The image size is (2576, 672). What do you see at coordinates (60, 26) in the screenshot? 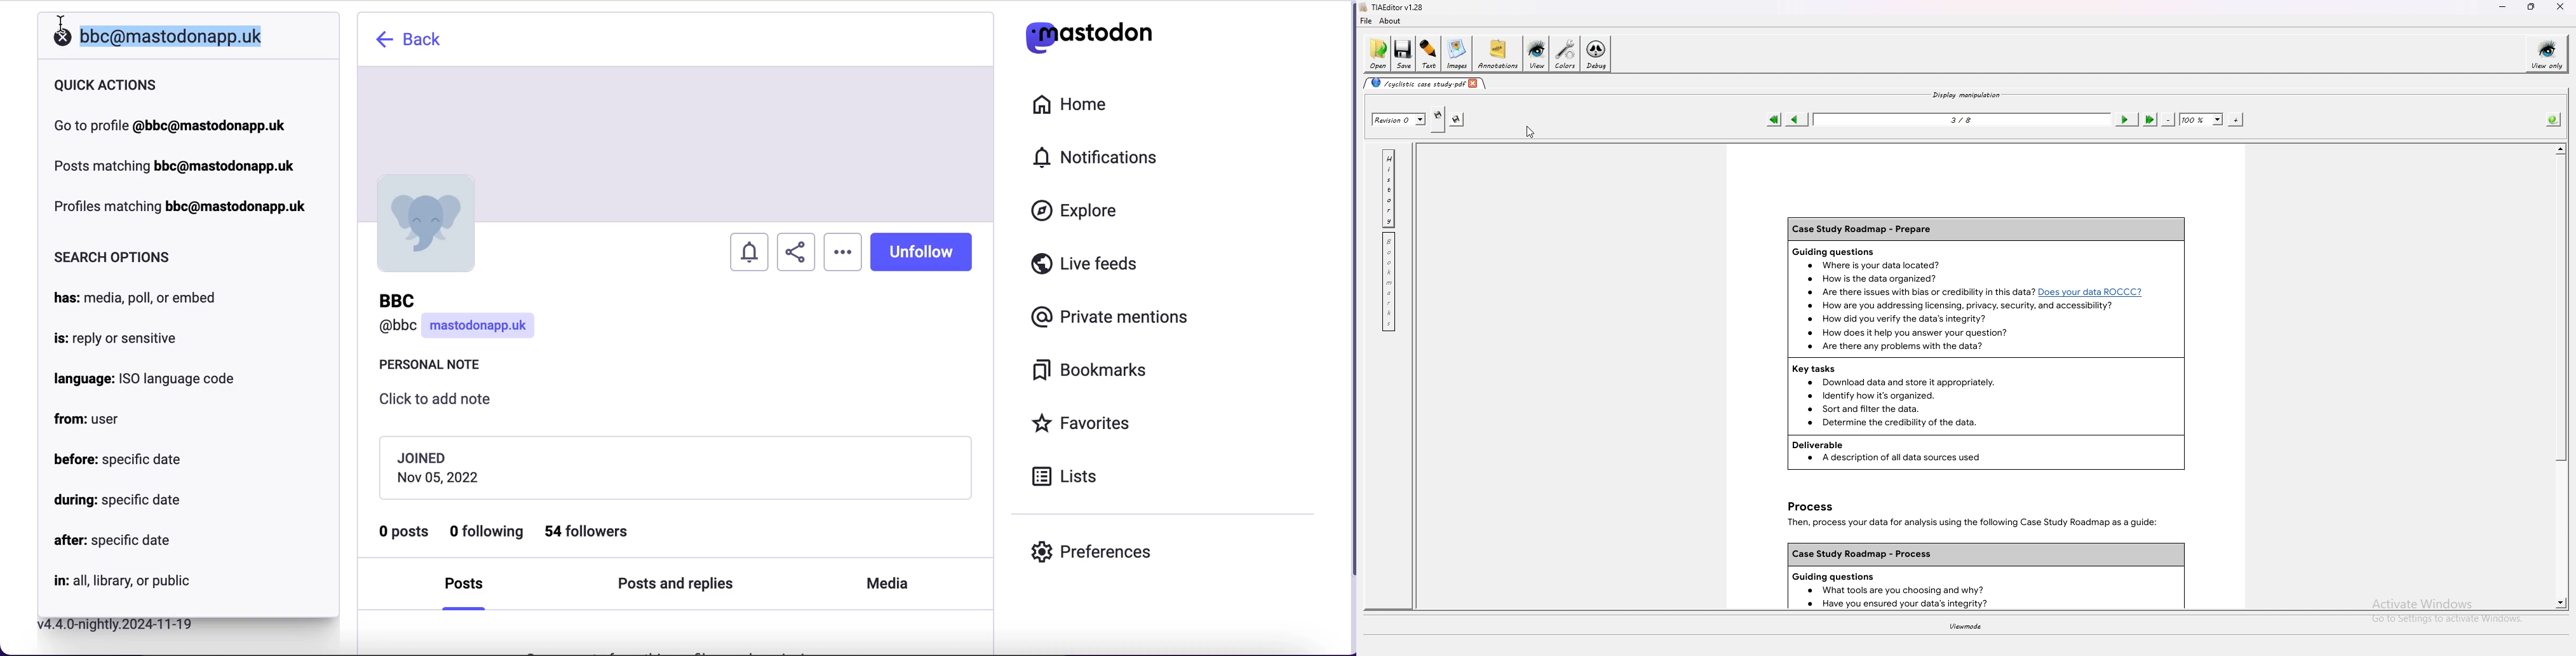
I see `text cursor` at bounding box center [60, 26].